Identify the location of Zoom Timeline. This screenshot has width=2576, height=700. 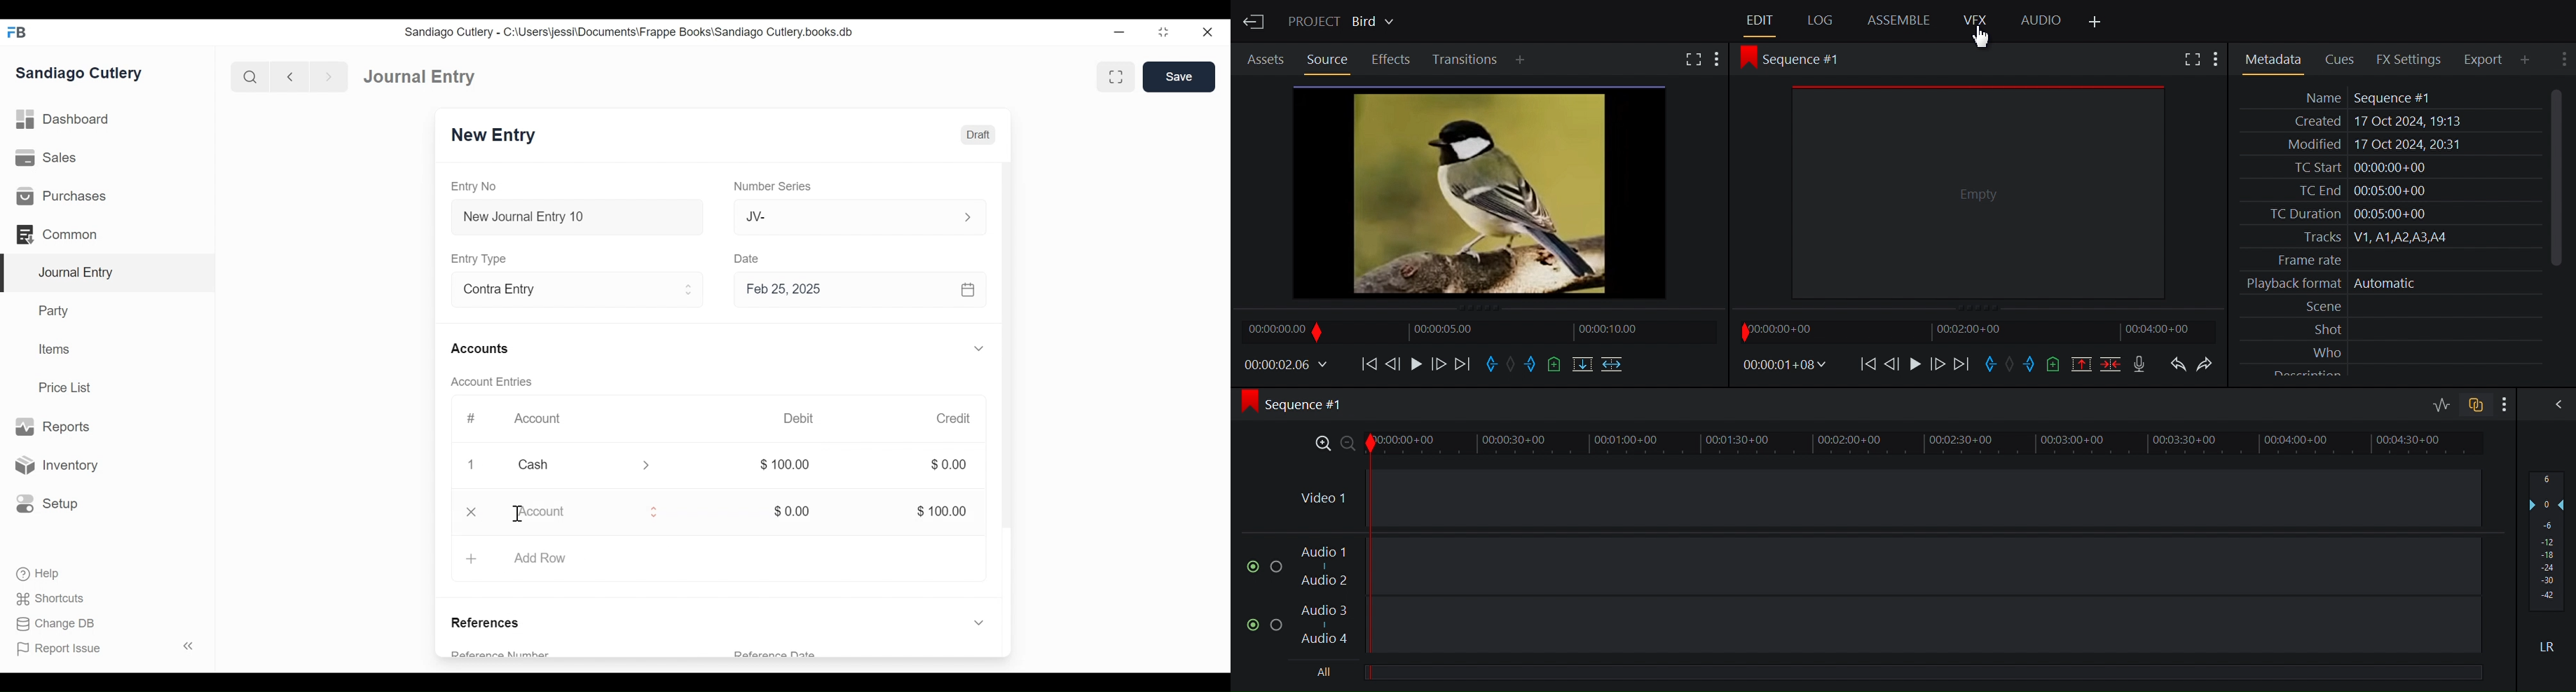
(1884, 446).